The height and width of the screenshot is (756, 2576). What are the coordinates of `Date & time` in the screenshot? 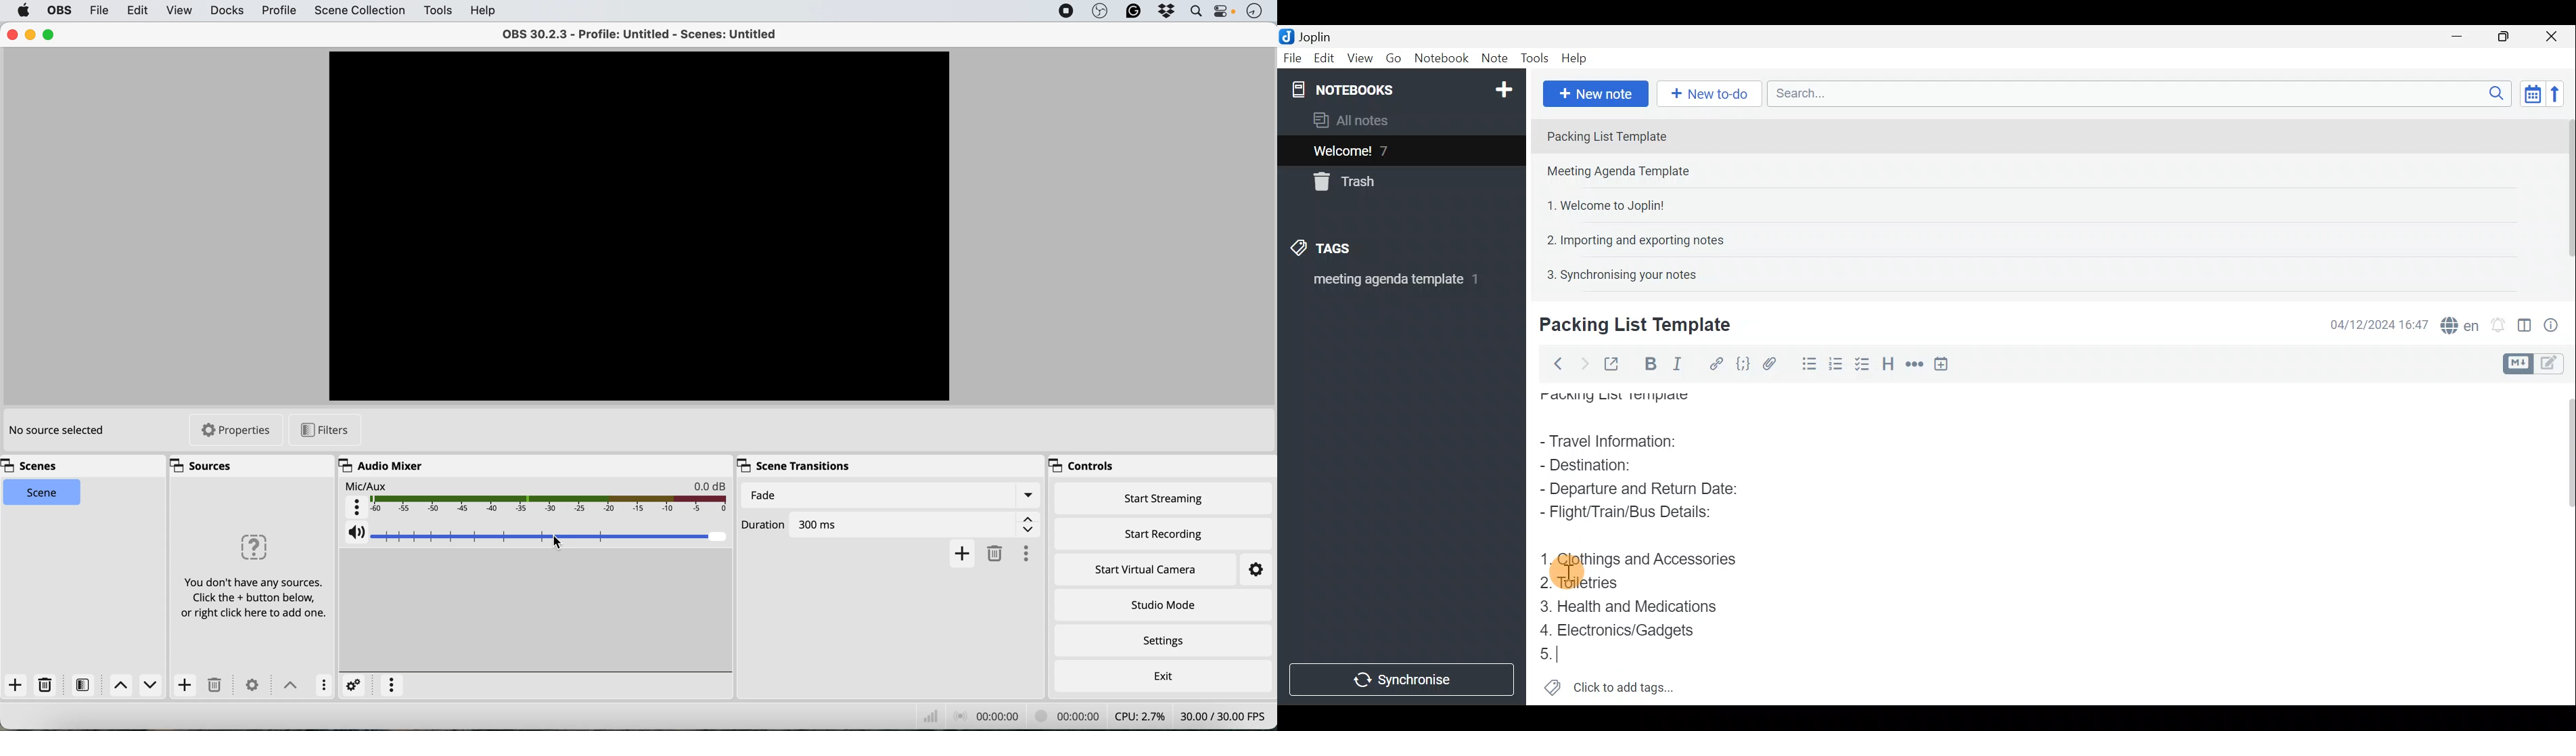 It's located at (2379, 324).